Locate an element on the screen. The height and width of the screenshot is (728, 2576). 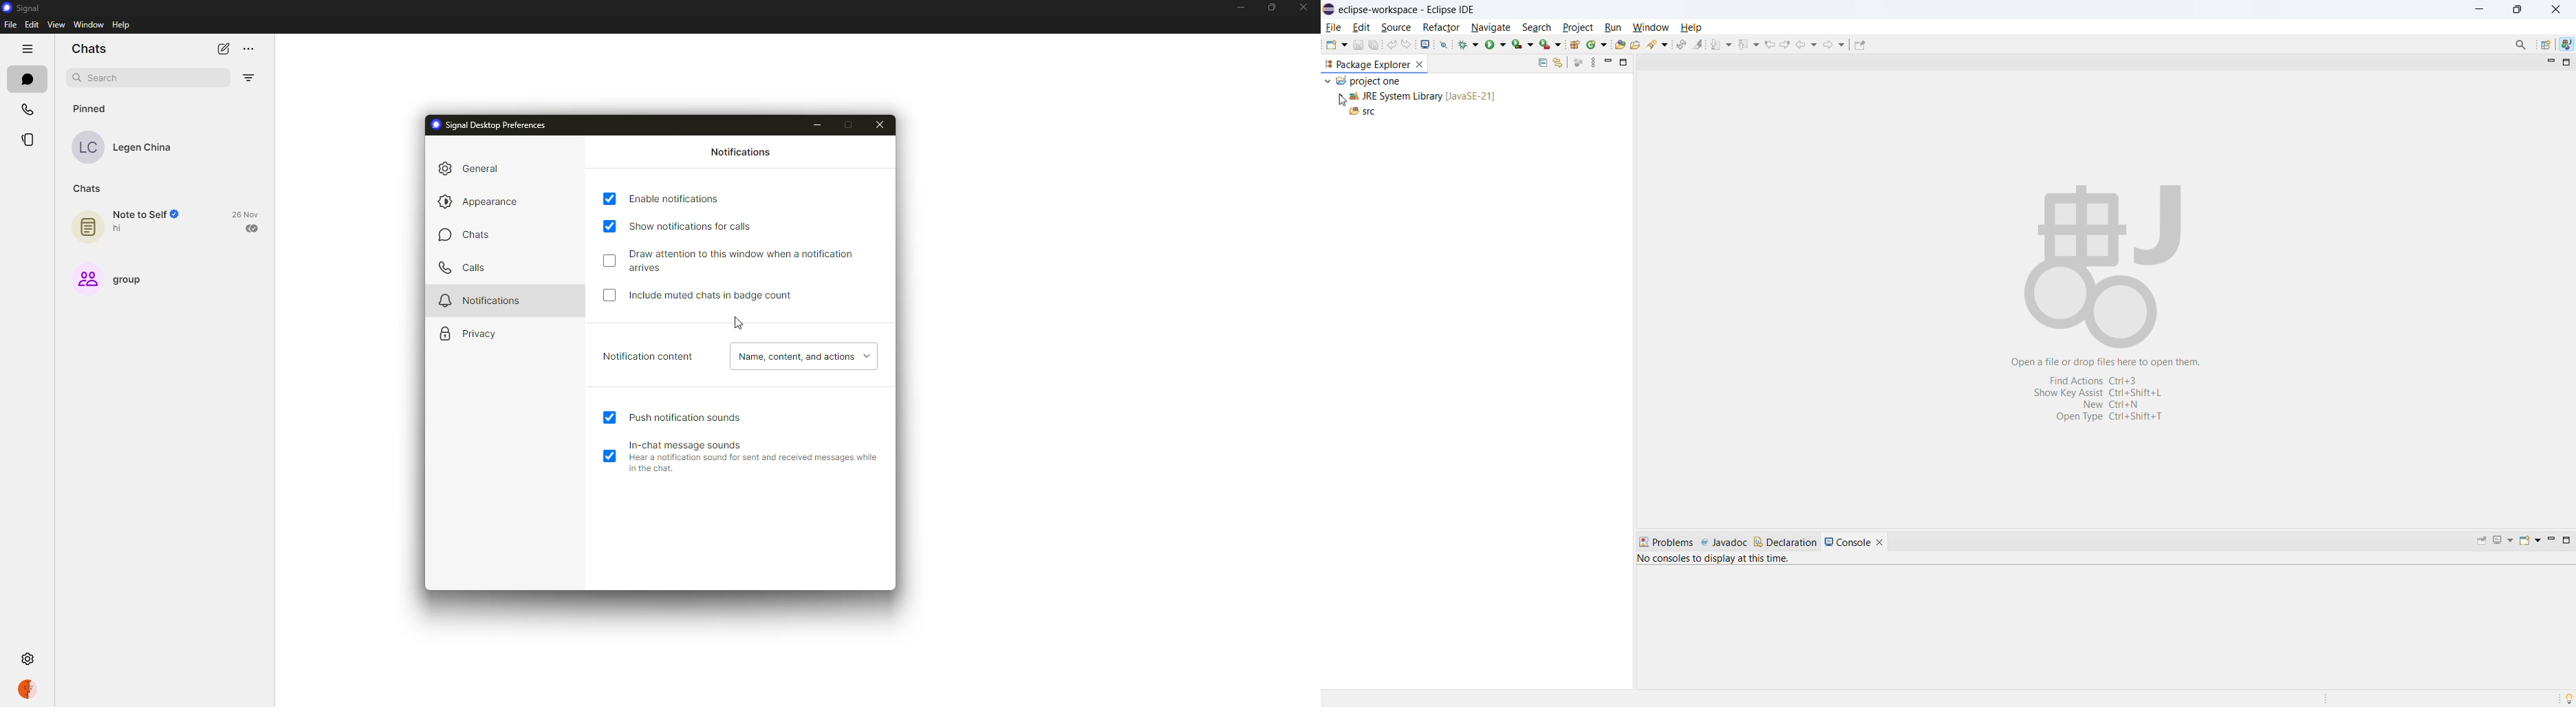
notifications is located at coordinates (739, 152).